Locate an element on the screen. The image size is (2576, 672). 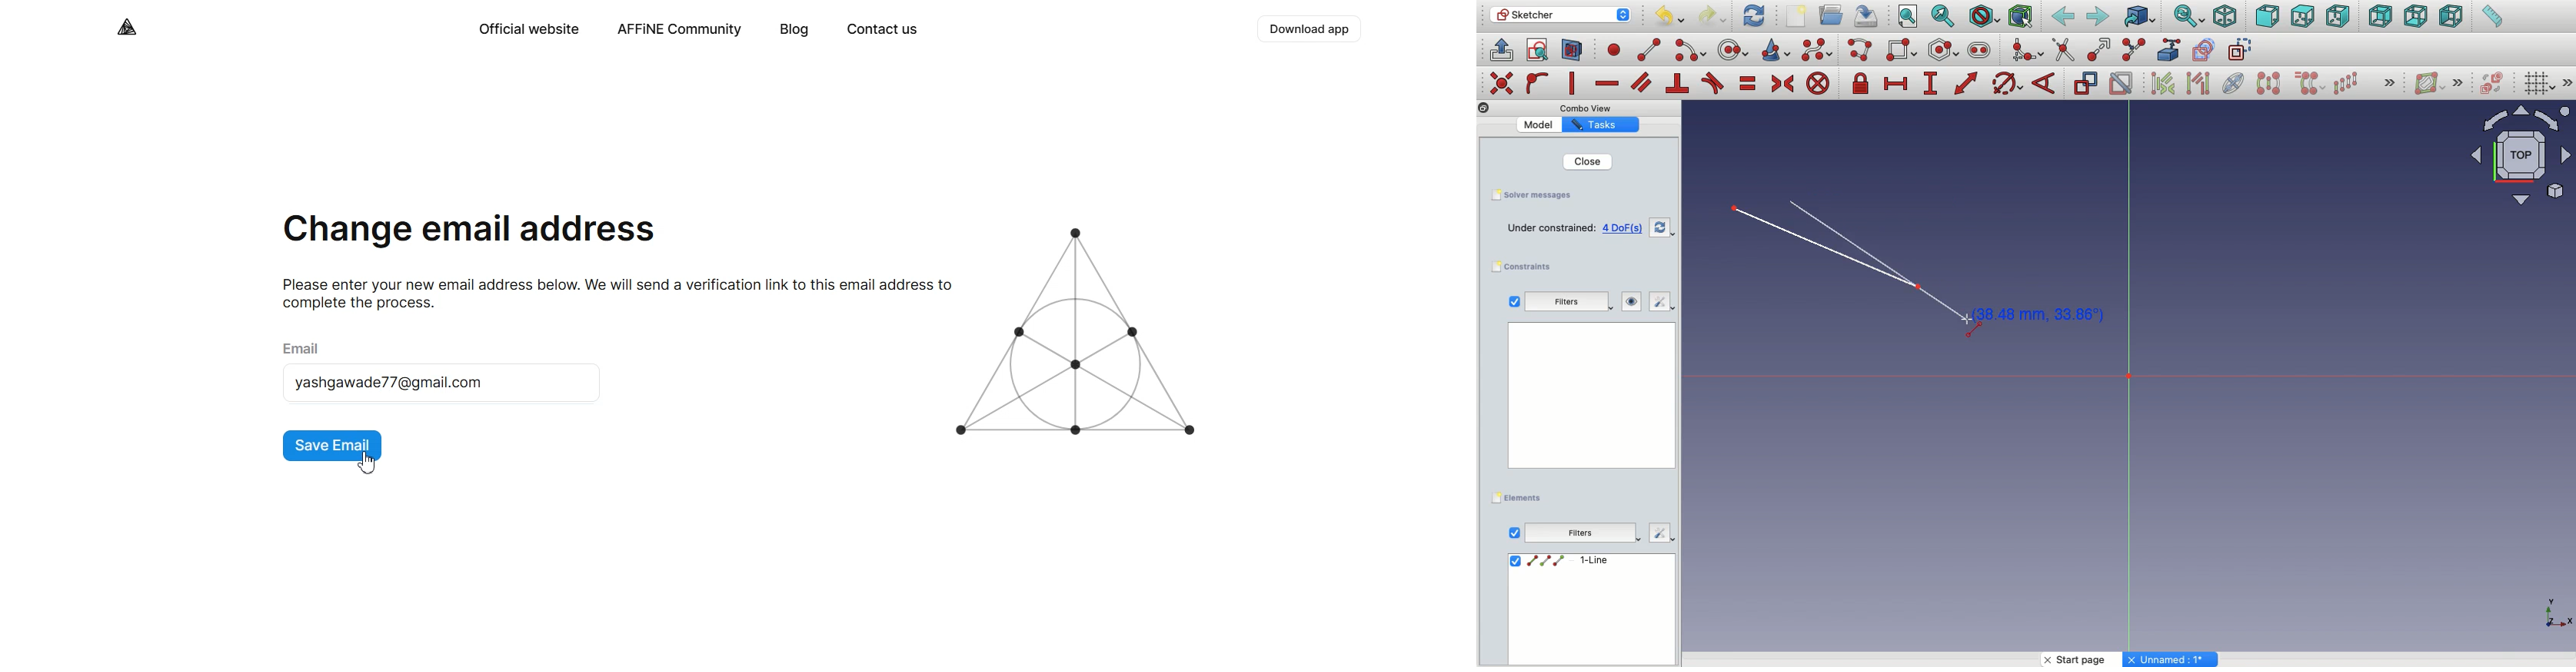
Data is located at coordinates (1590, 608).